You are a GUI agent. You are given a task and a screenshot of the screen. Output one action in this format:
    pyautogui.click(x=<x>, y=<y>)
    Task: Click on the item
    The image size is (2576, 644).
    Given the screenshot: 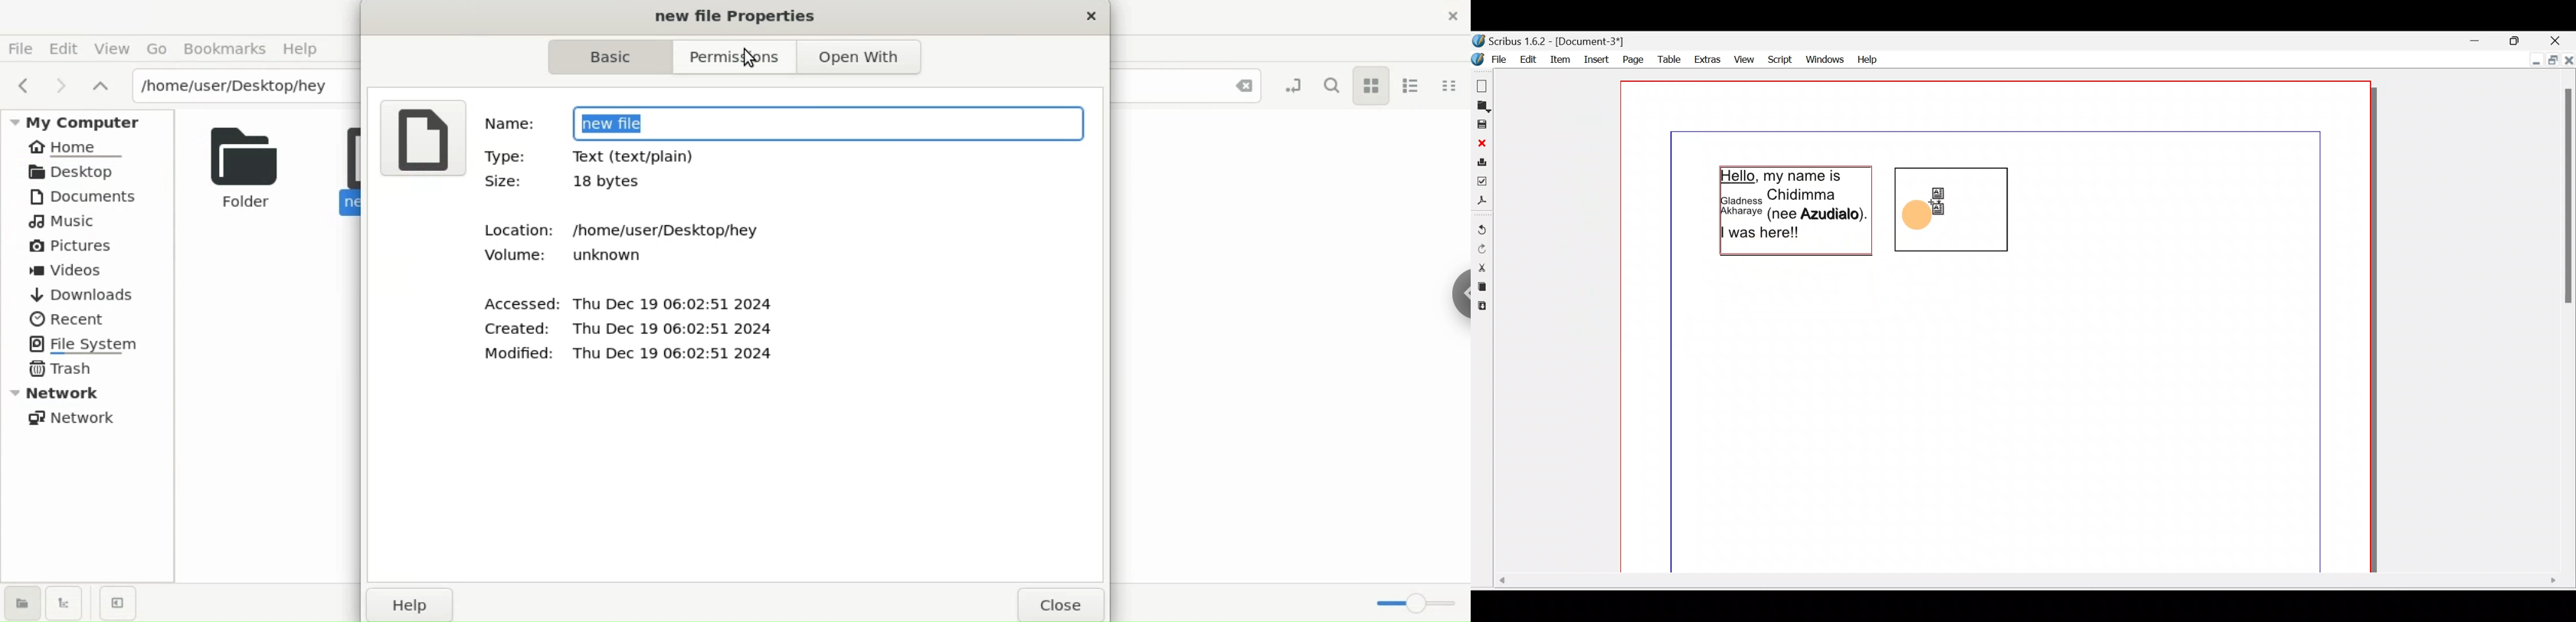 What is the action you would take?
    pyautogui.click(x=1561, y=59)
    